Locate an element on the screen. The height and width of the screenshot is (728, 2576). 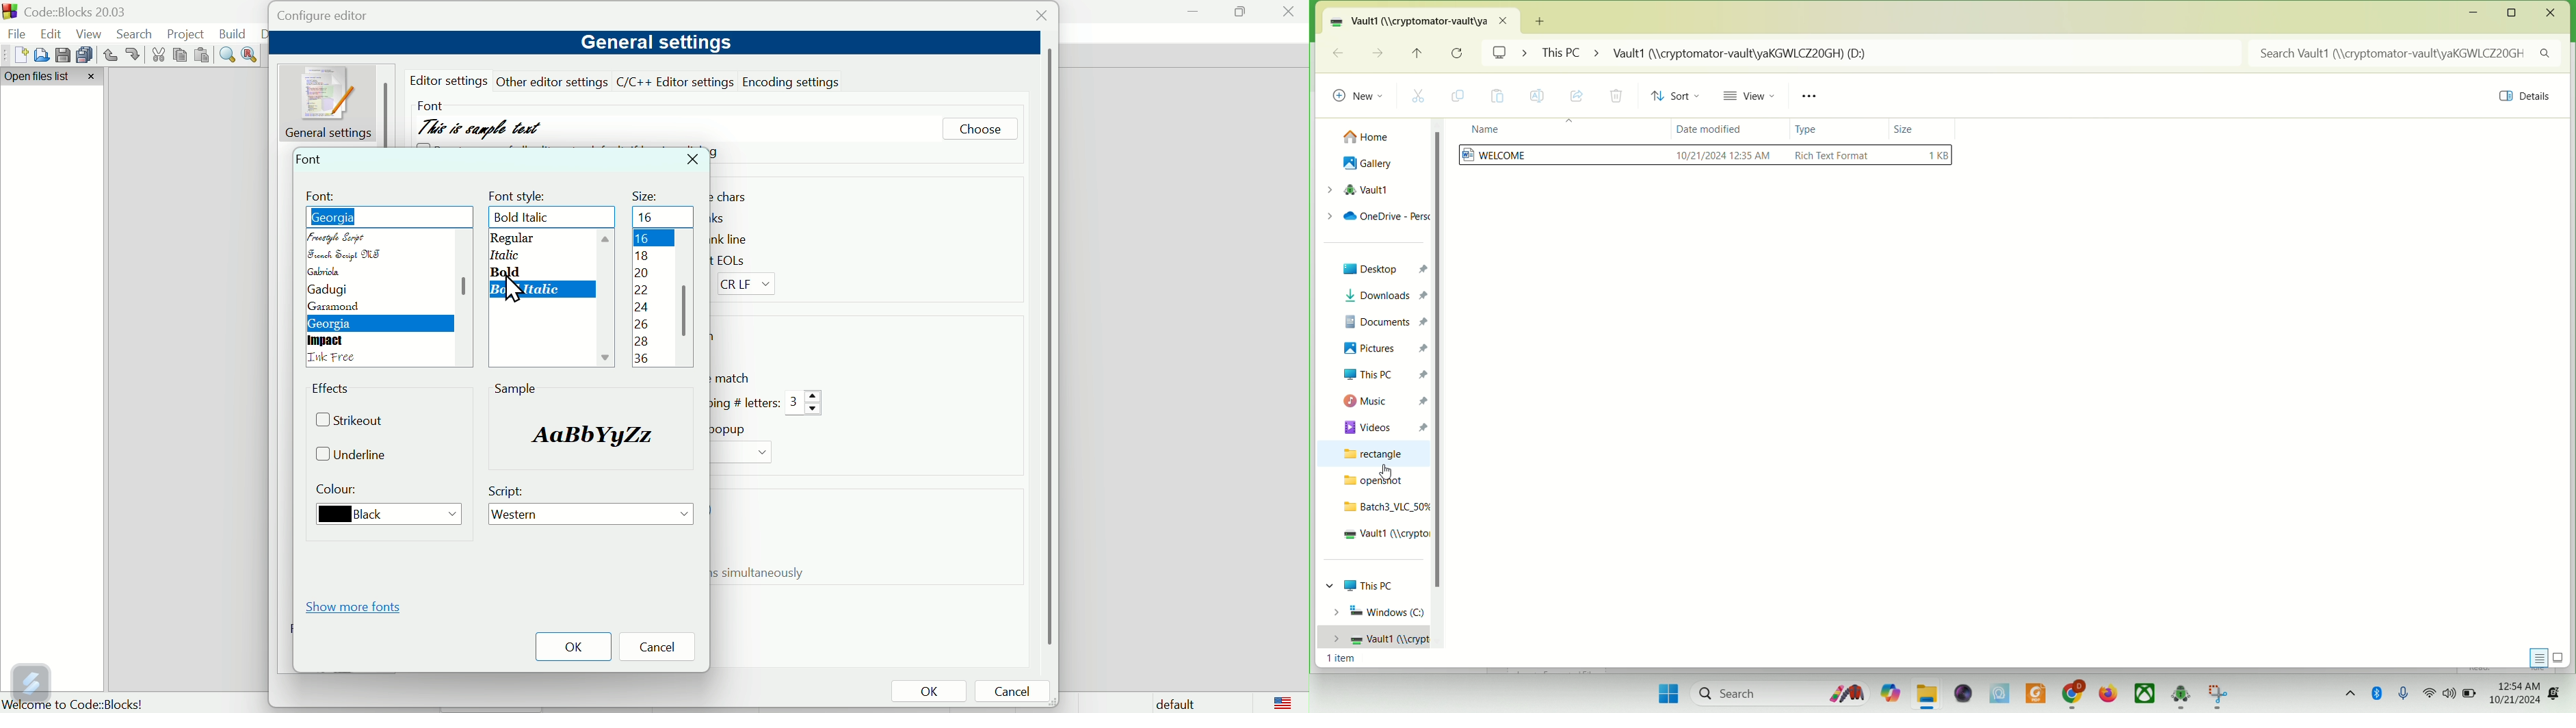
1 item is located at coordinates (1339, 660).